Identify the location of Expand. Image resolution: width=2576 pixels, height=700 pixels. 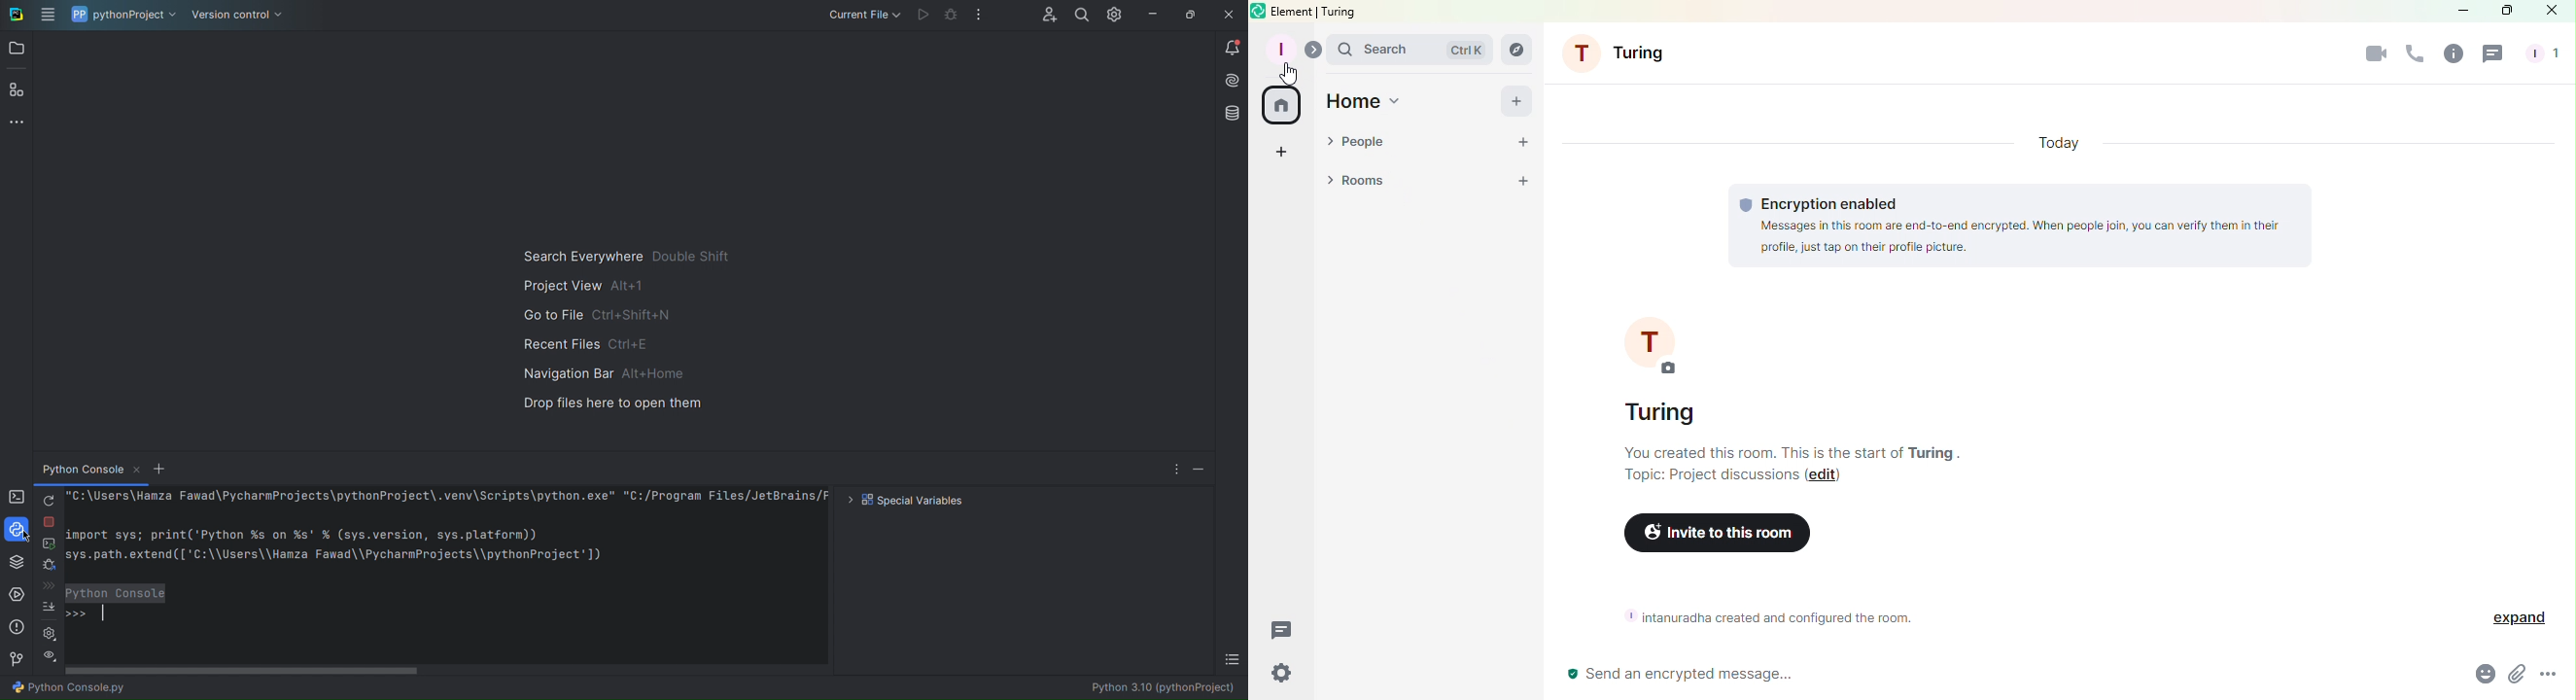
(2510, 618).